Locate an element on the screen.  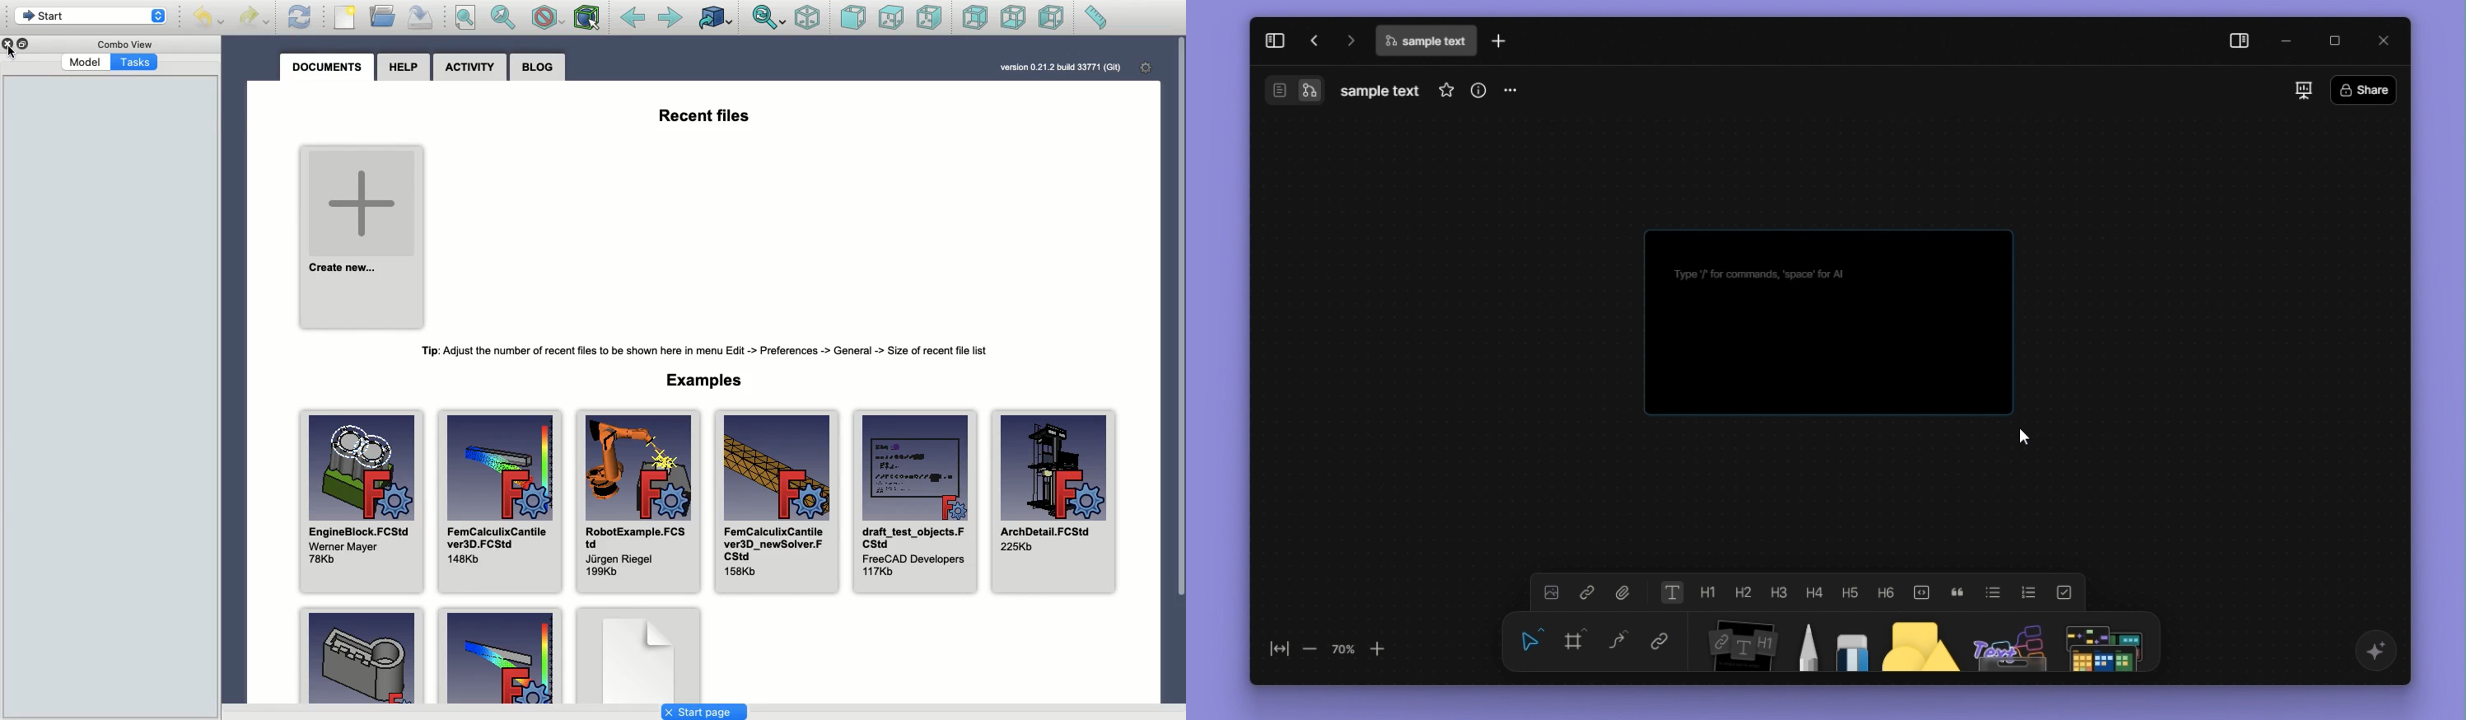
Refresh is located at coordinates (299, 17).